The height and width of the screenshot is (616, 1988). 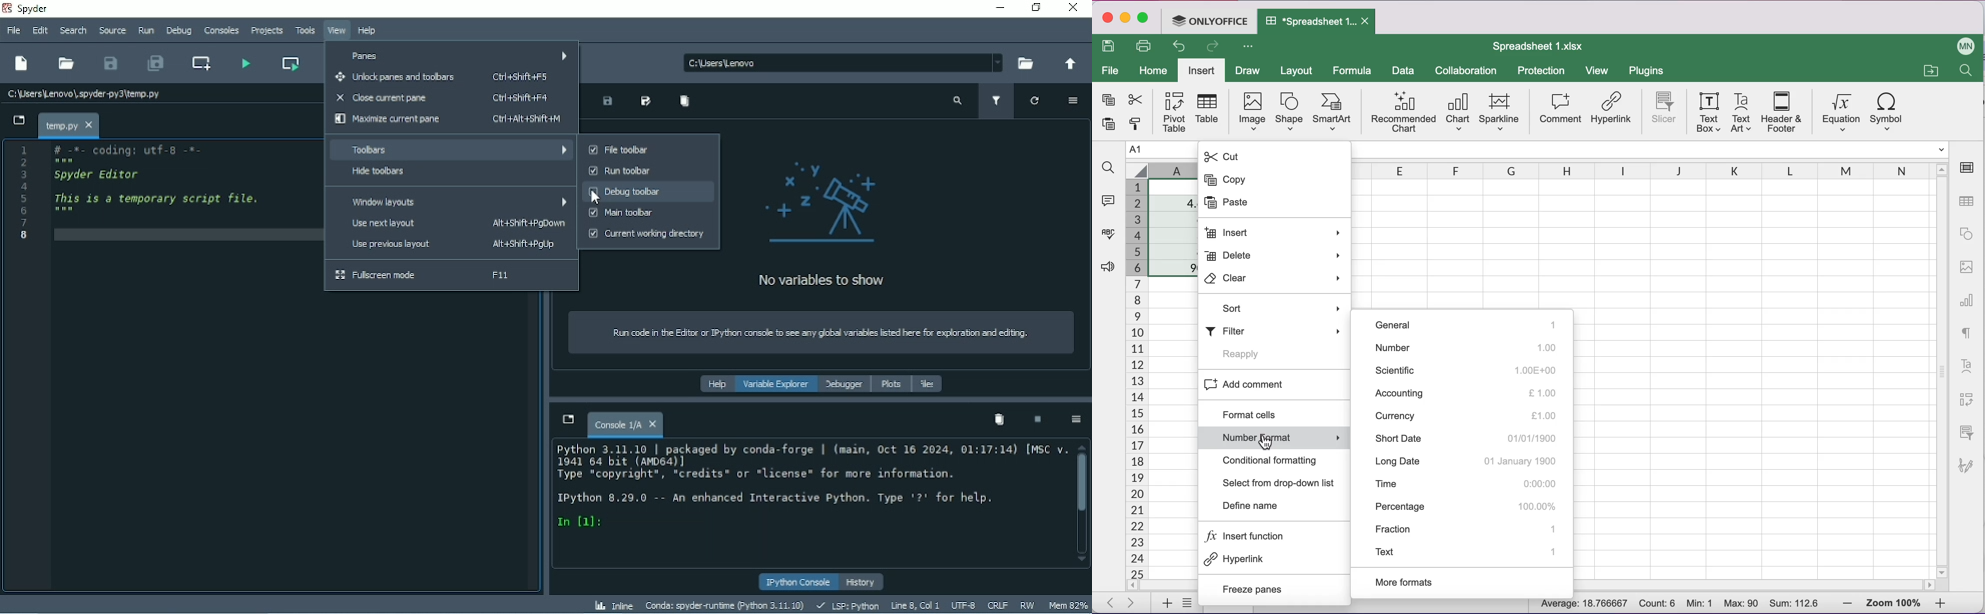 I want to click on smart art, so click(x=1334, y=111).